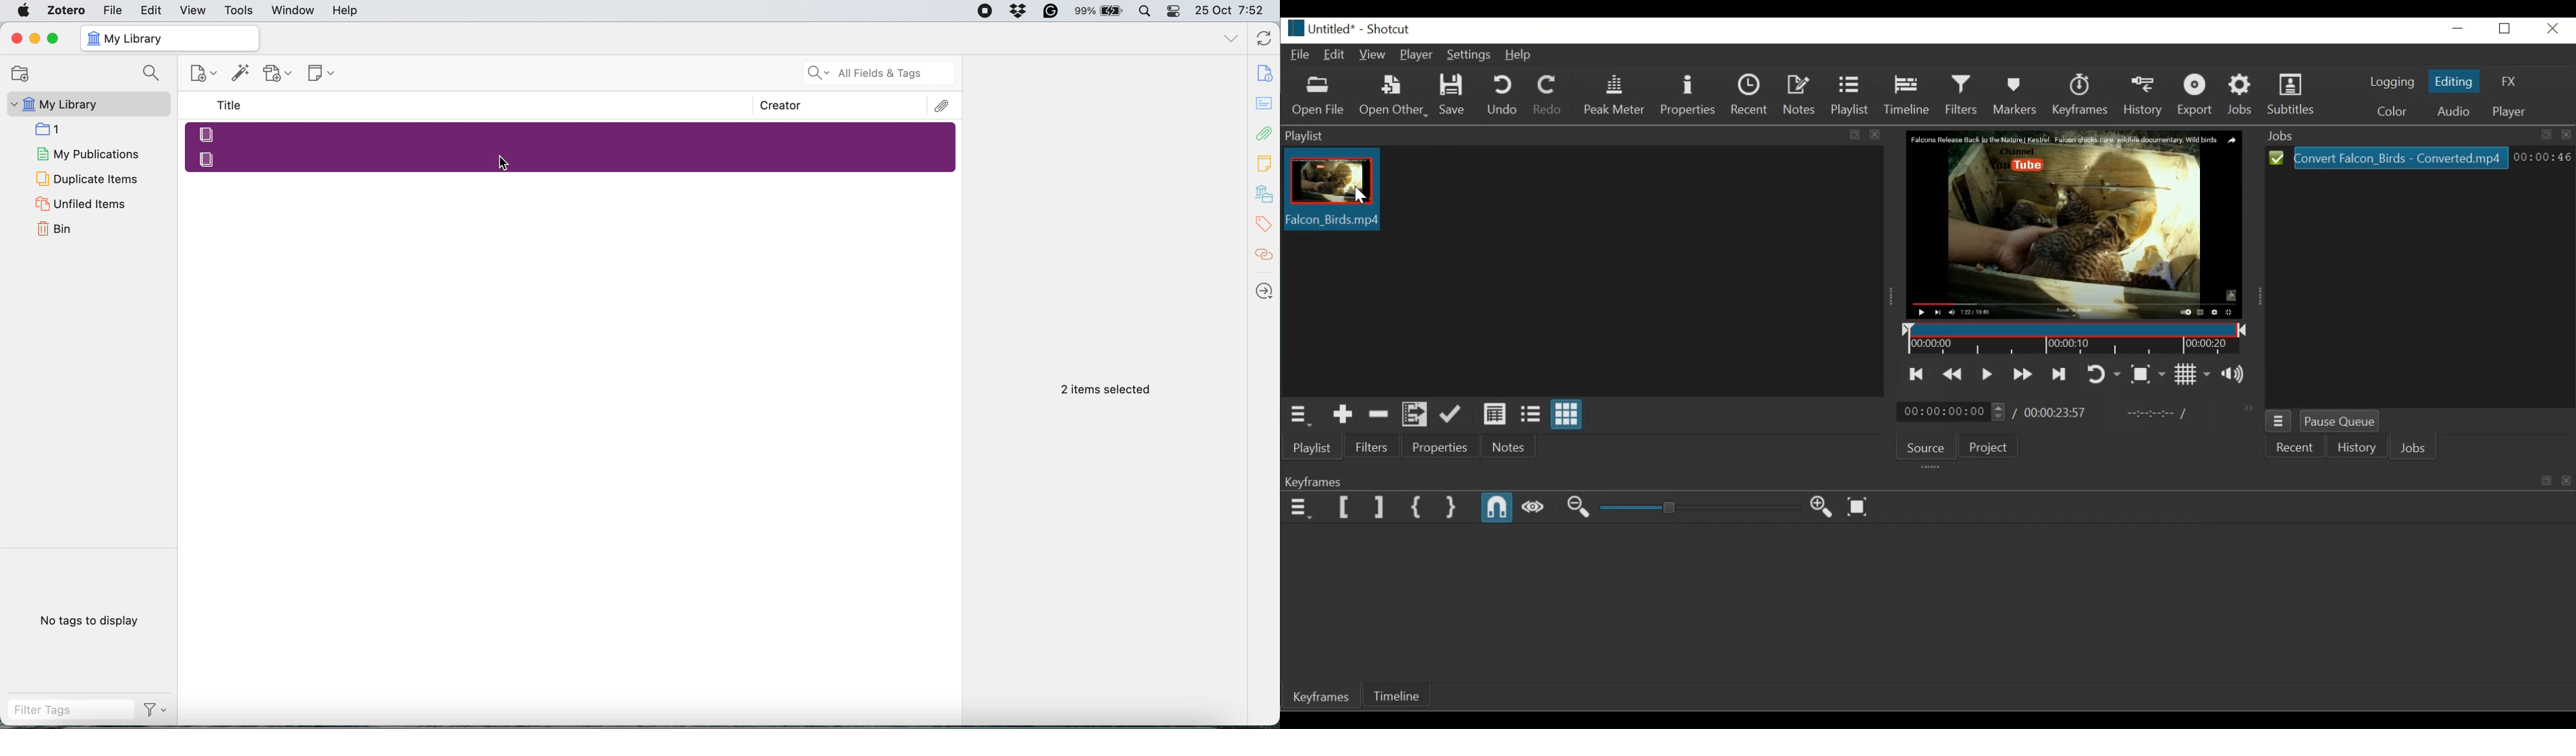  What do you see at coordinates (2103, 374) in the screenshot?
I see `Toggle player looping` at bounding box center [2103, 374].